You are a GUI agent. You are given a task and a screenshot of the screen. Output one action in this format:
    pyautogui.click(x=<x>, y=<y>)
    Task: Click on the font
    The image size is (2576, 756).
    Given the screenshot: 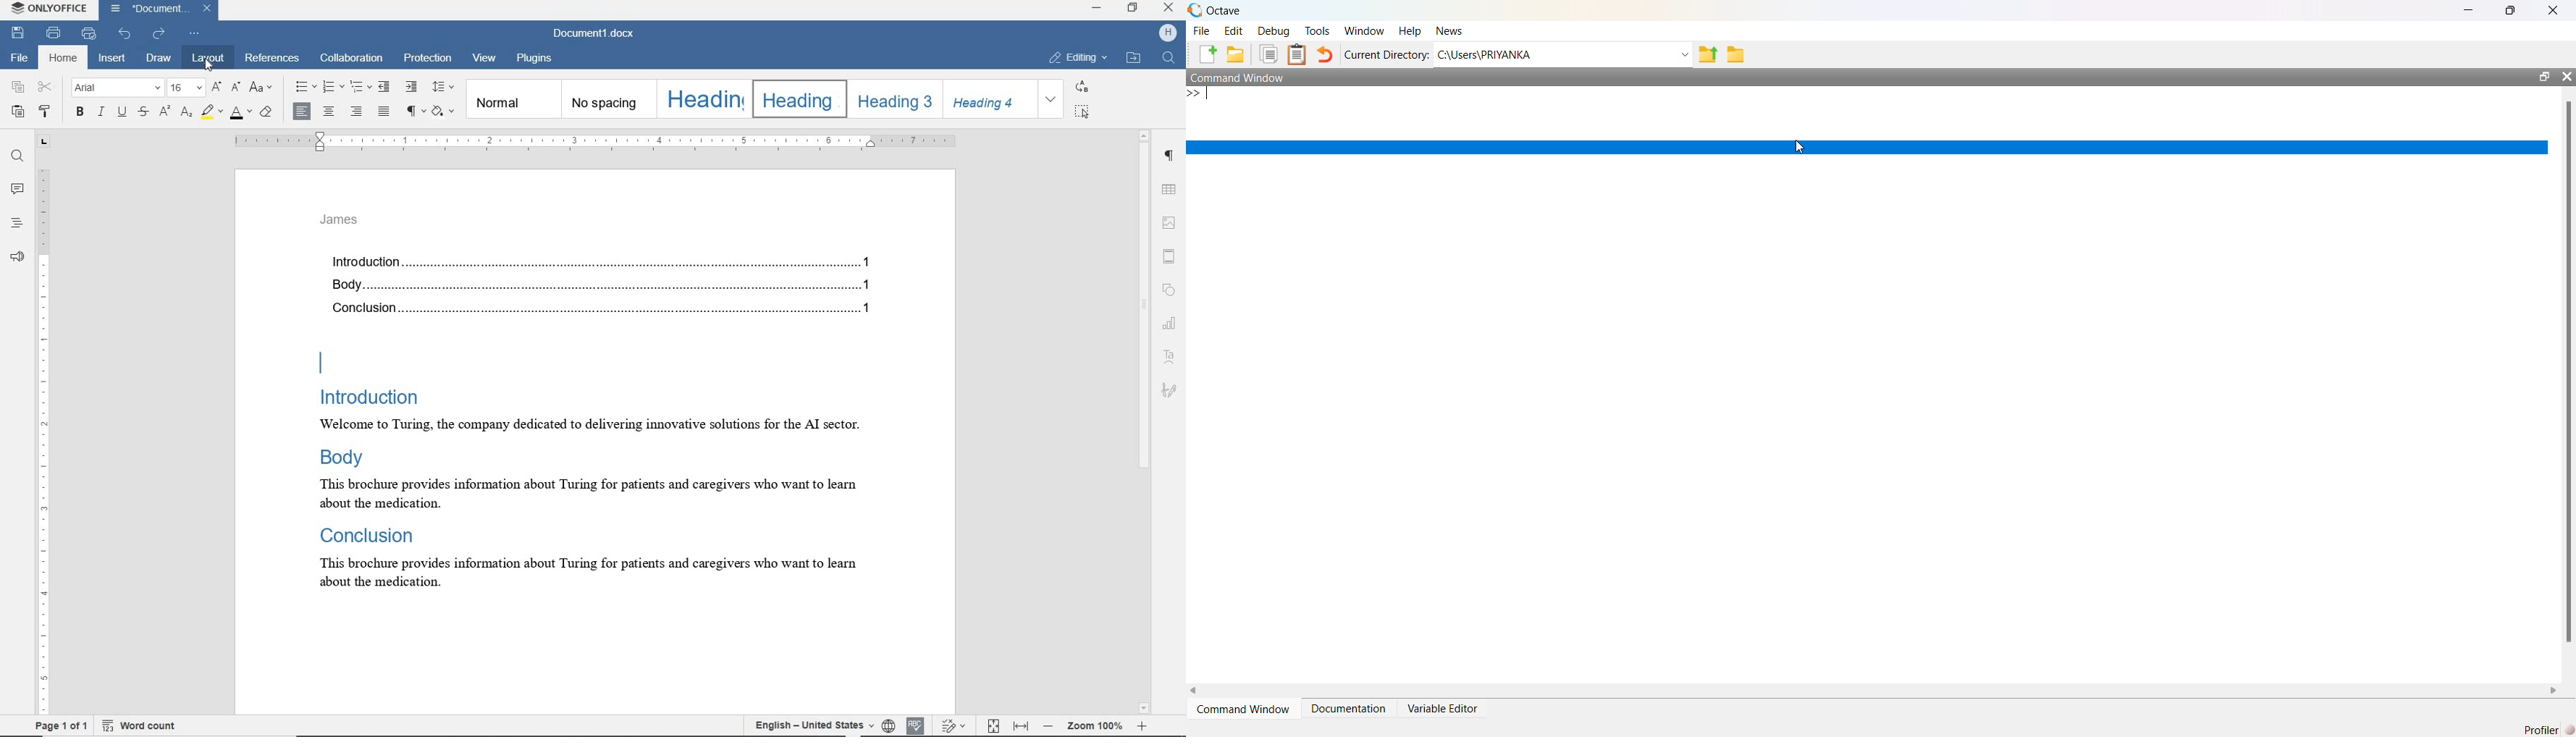 What is the action you would take?
    pyautogui.click(x=114, y=88)
    